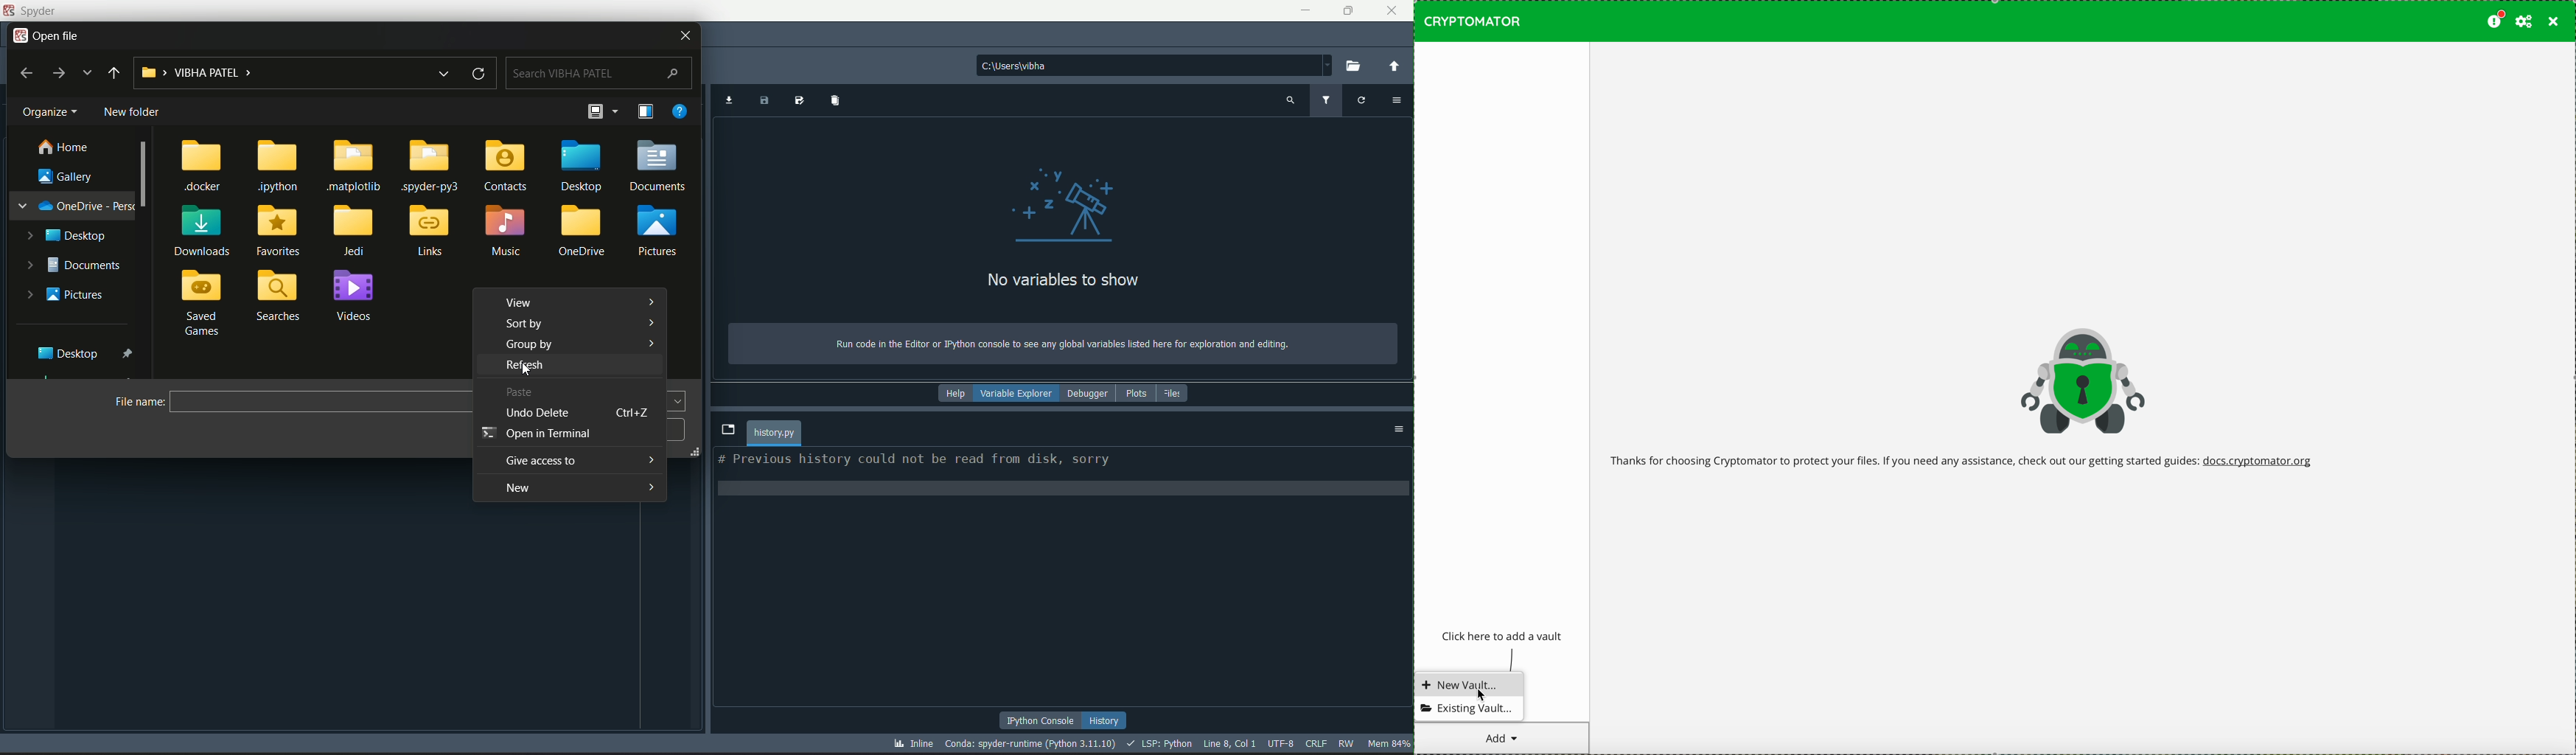 The height and width of the screenshot is (756, 2576). I want to click on minimize/maximize, so click(1345, 11).